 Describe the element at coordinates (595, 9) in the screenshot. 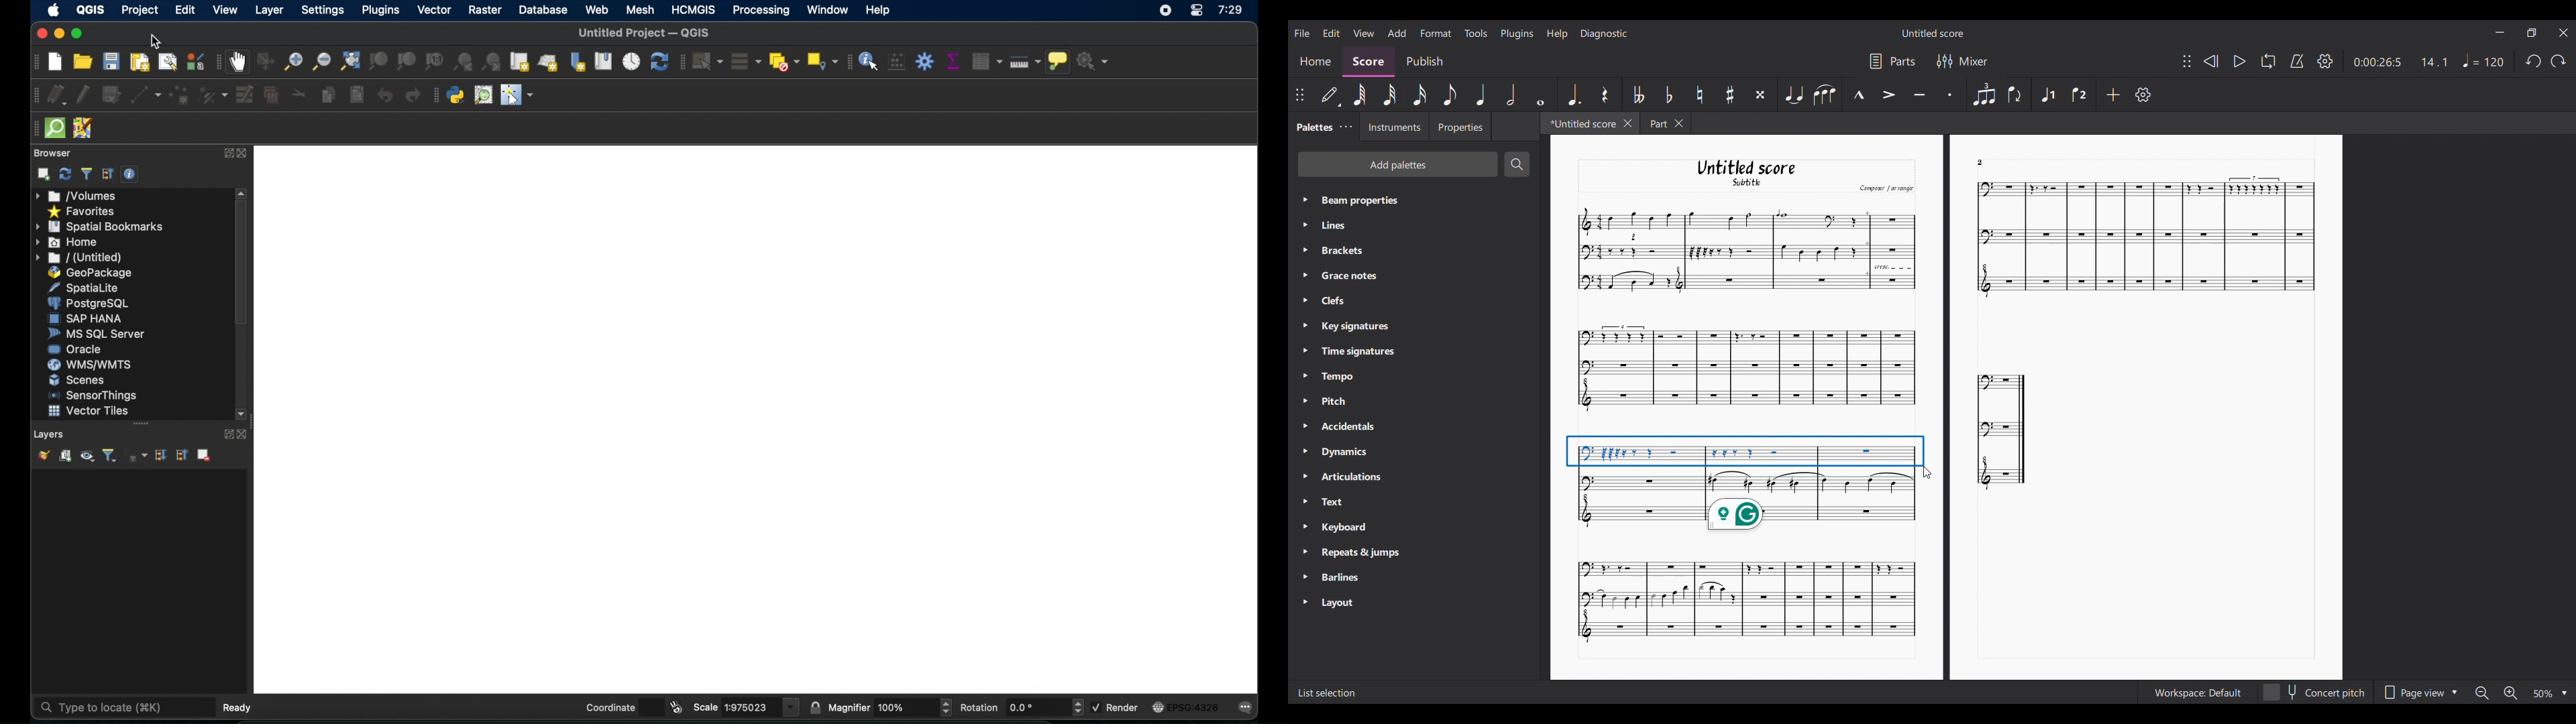

I see `web` at that location.